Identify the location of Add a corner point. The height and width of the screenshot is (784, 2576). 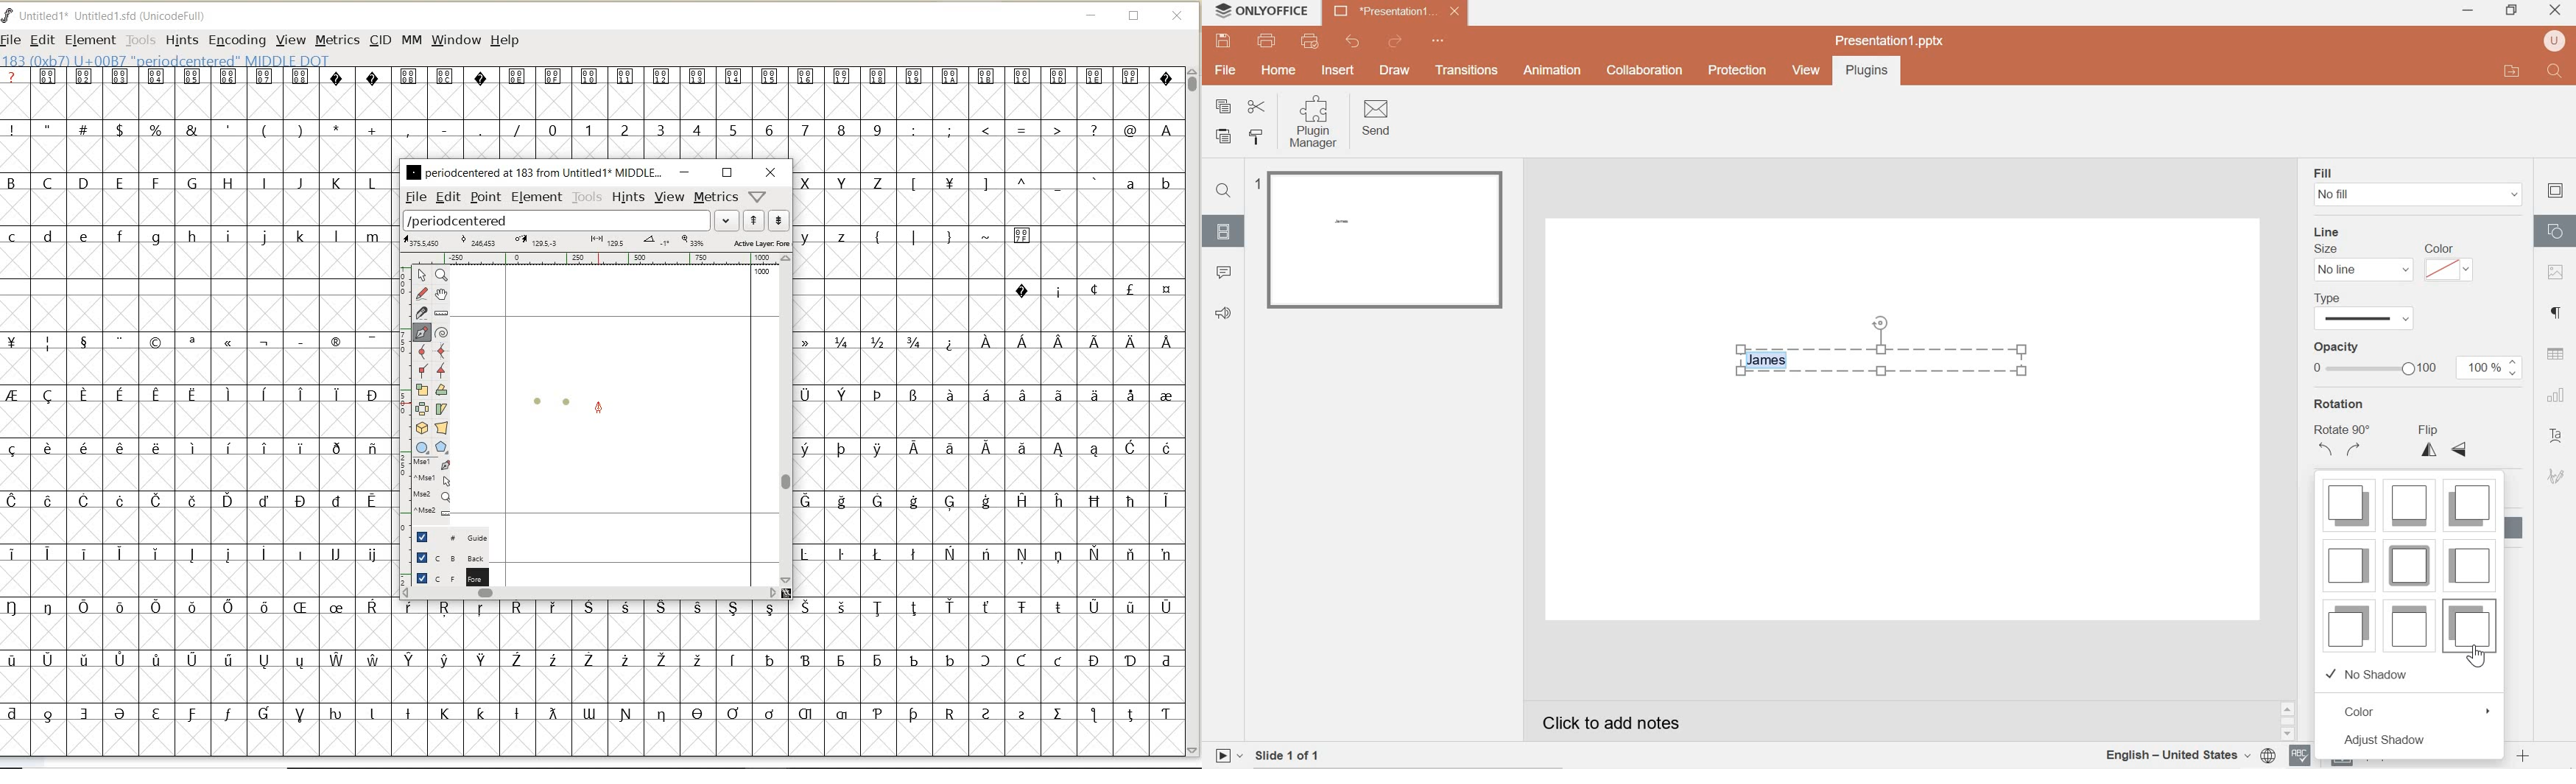
(421, 370).